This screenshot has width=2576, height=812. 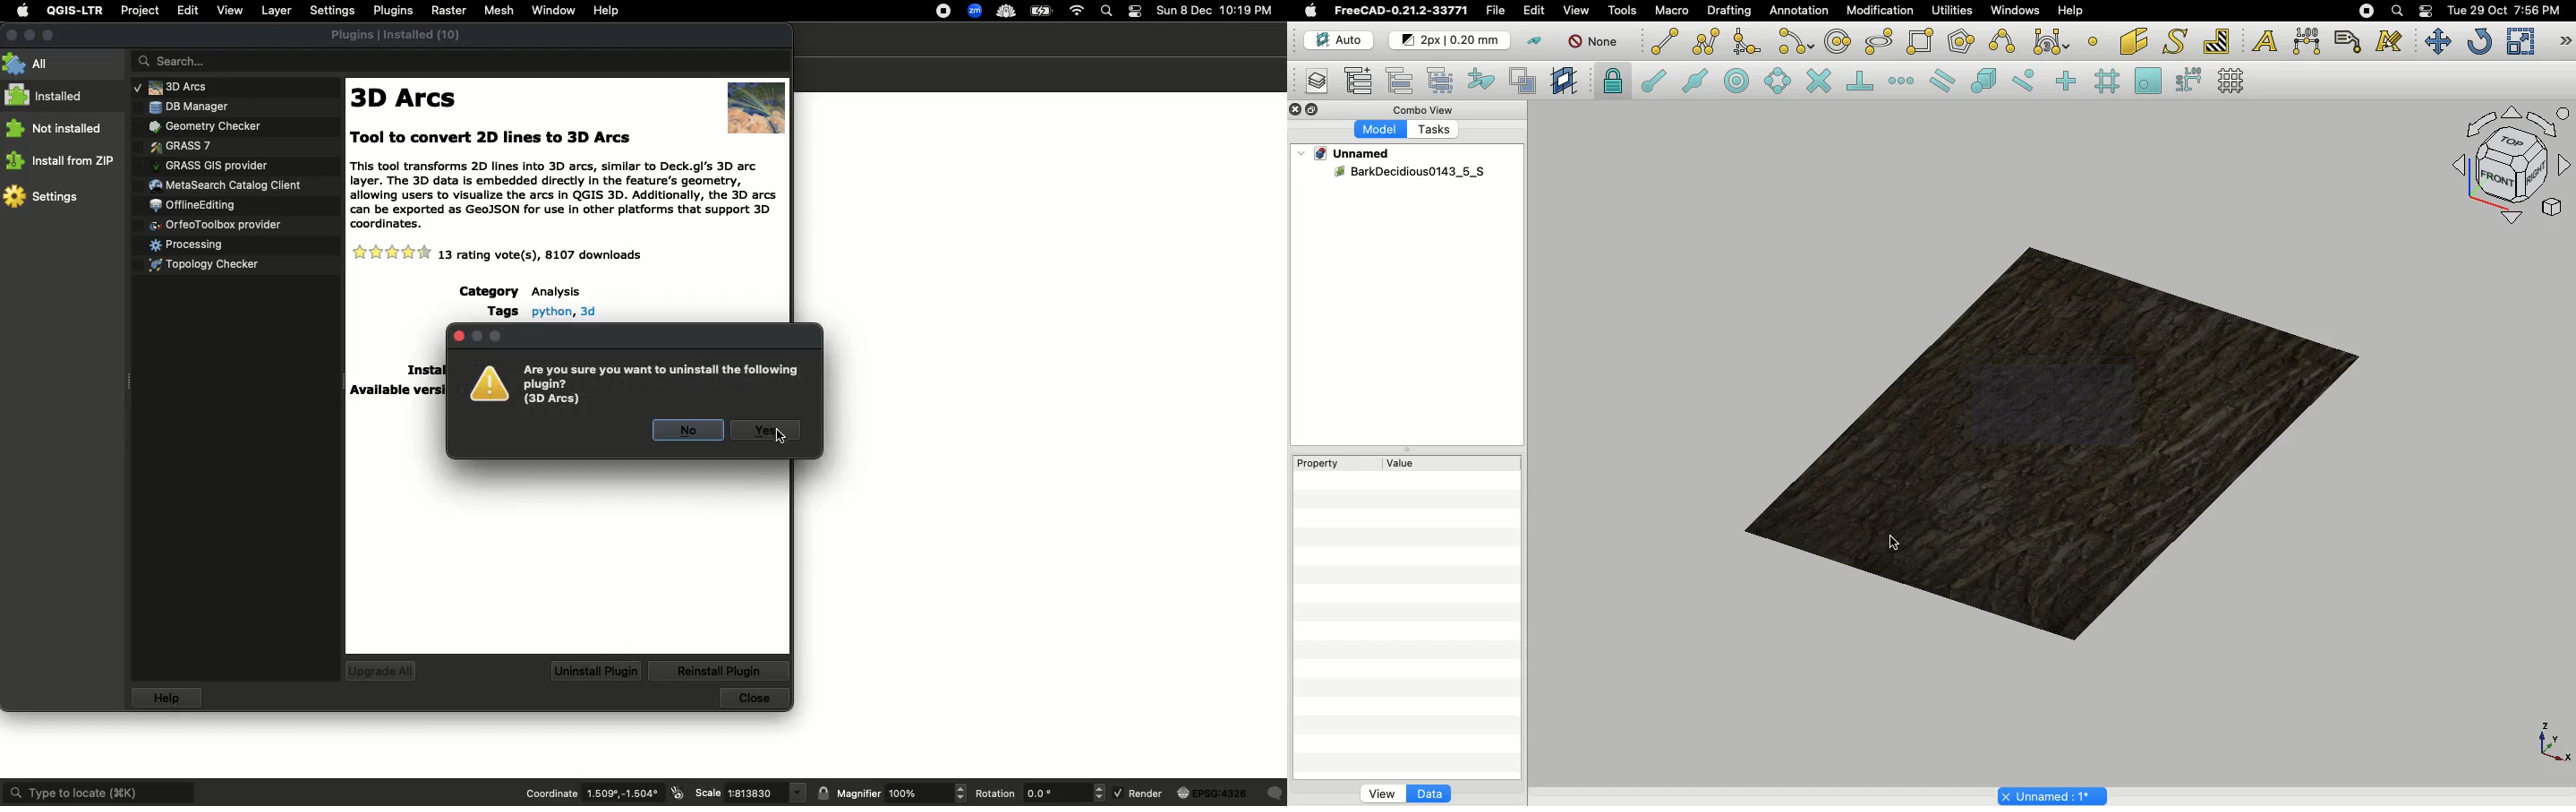 I want to click on Scale, so click(x=2520, y=41).